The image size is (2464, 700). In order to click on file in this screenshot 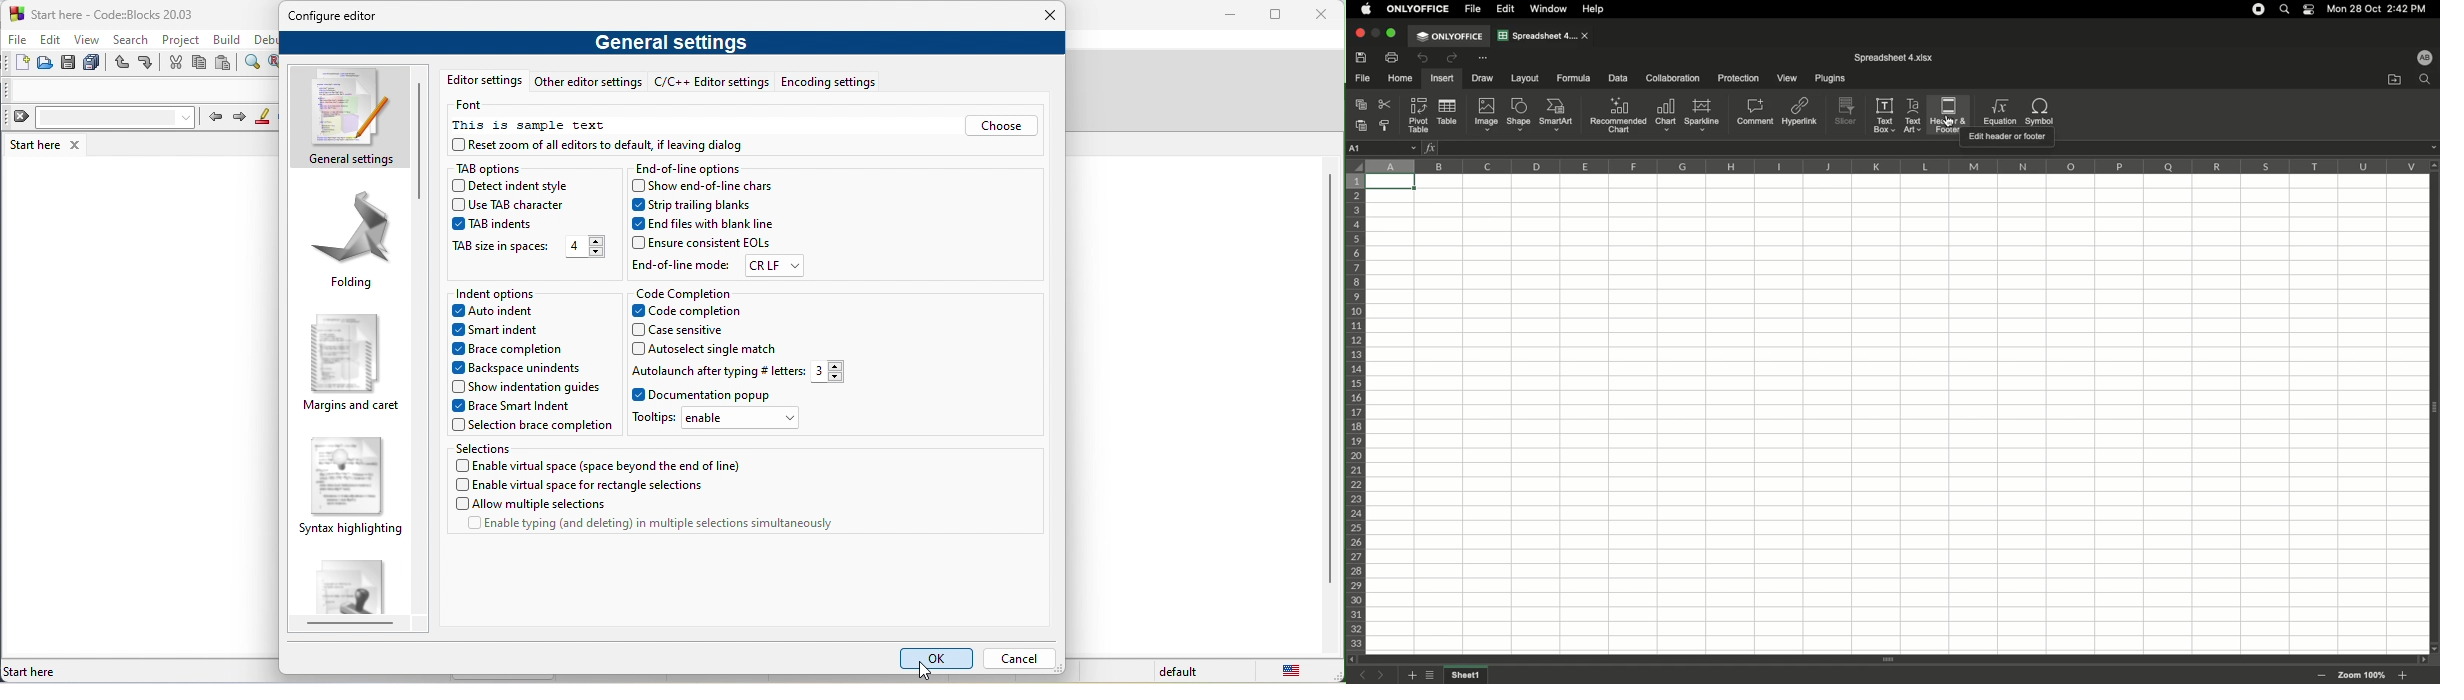, I will do `click(19, 41)`.